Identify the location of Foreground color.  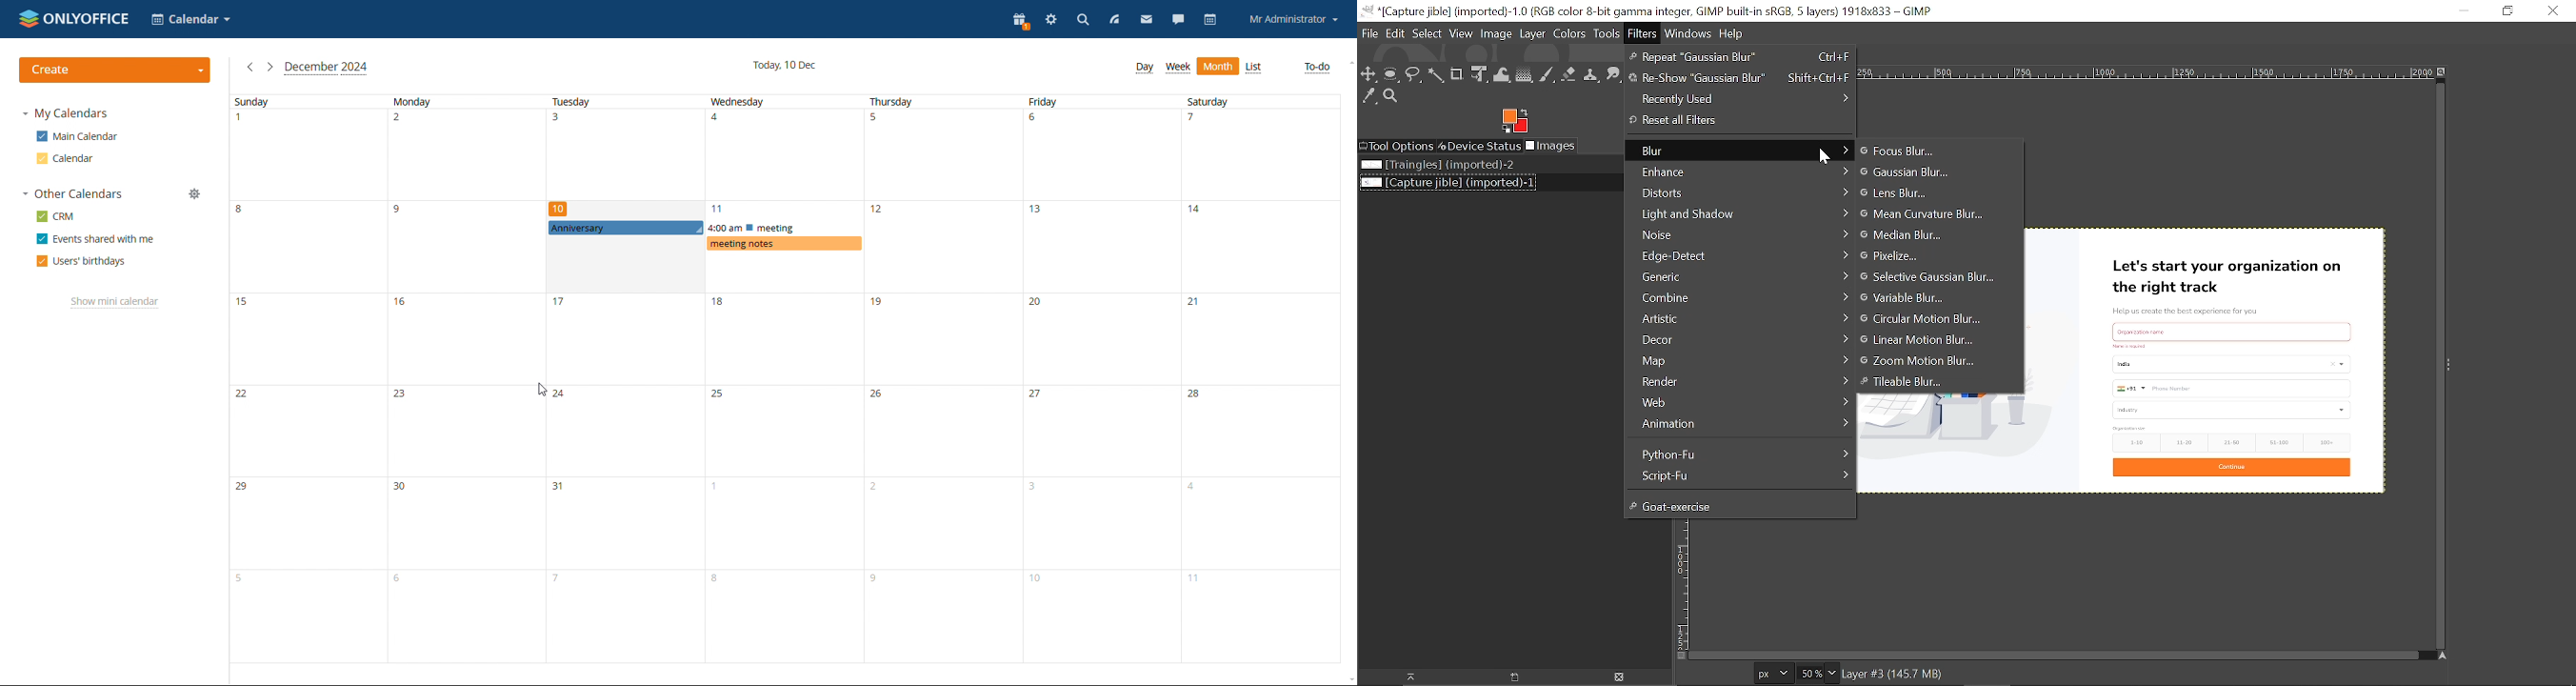
(1514, 121).